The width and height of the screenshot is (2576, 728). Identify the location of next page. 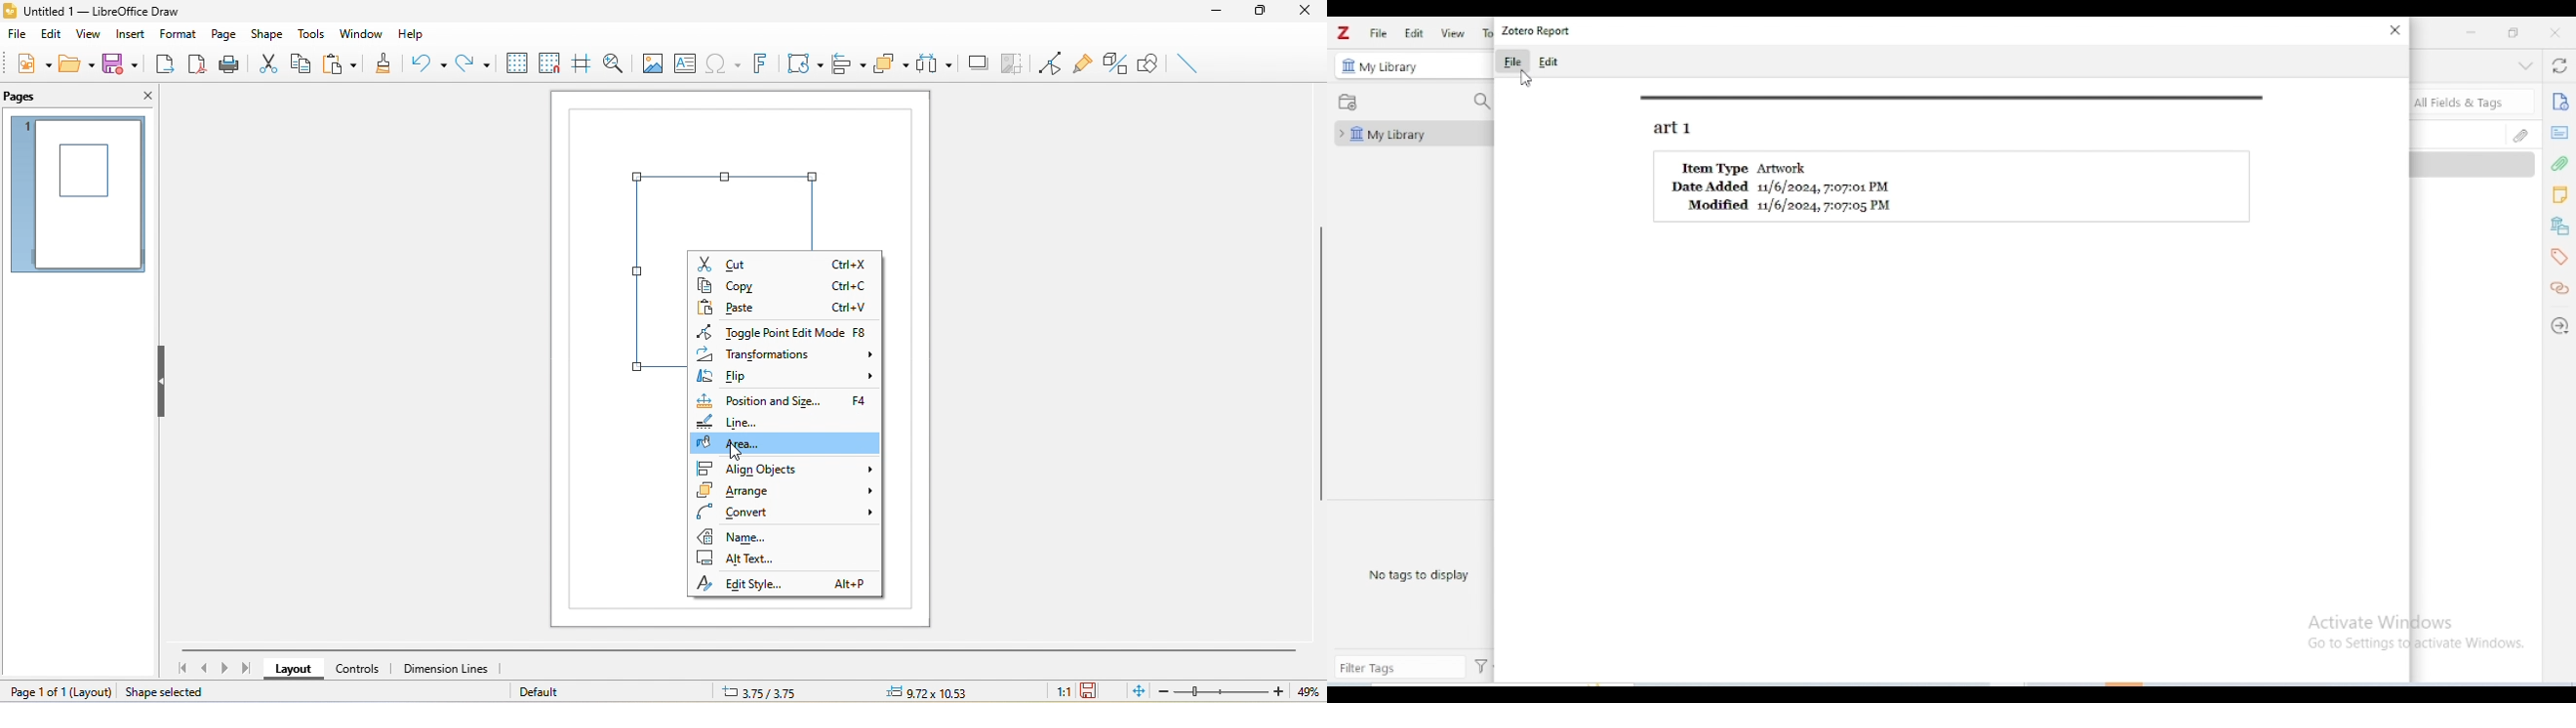
(225, 670).